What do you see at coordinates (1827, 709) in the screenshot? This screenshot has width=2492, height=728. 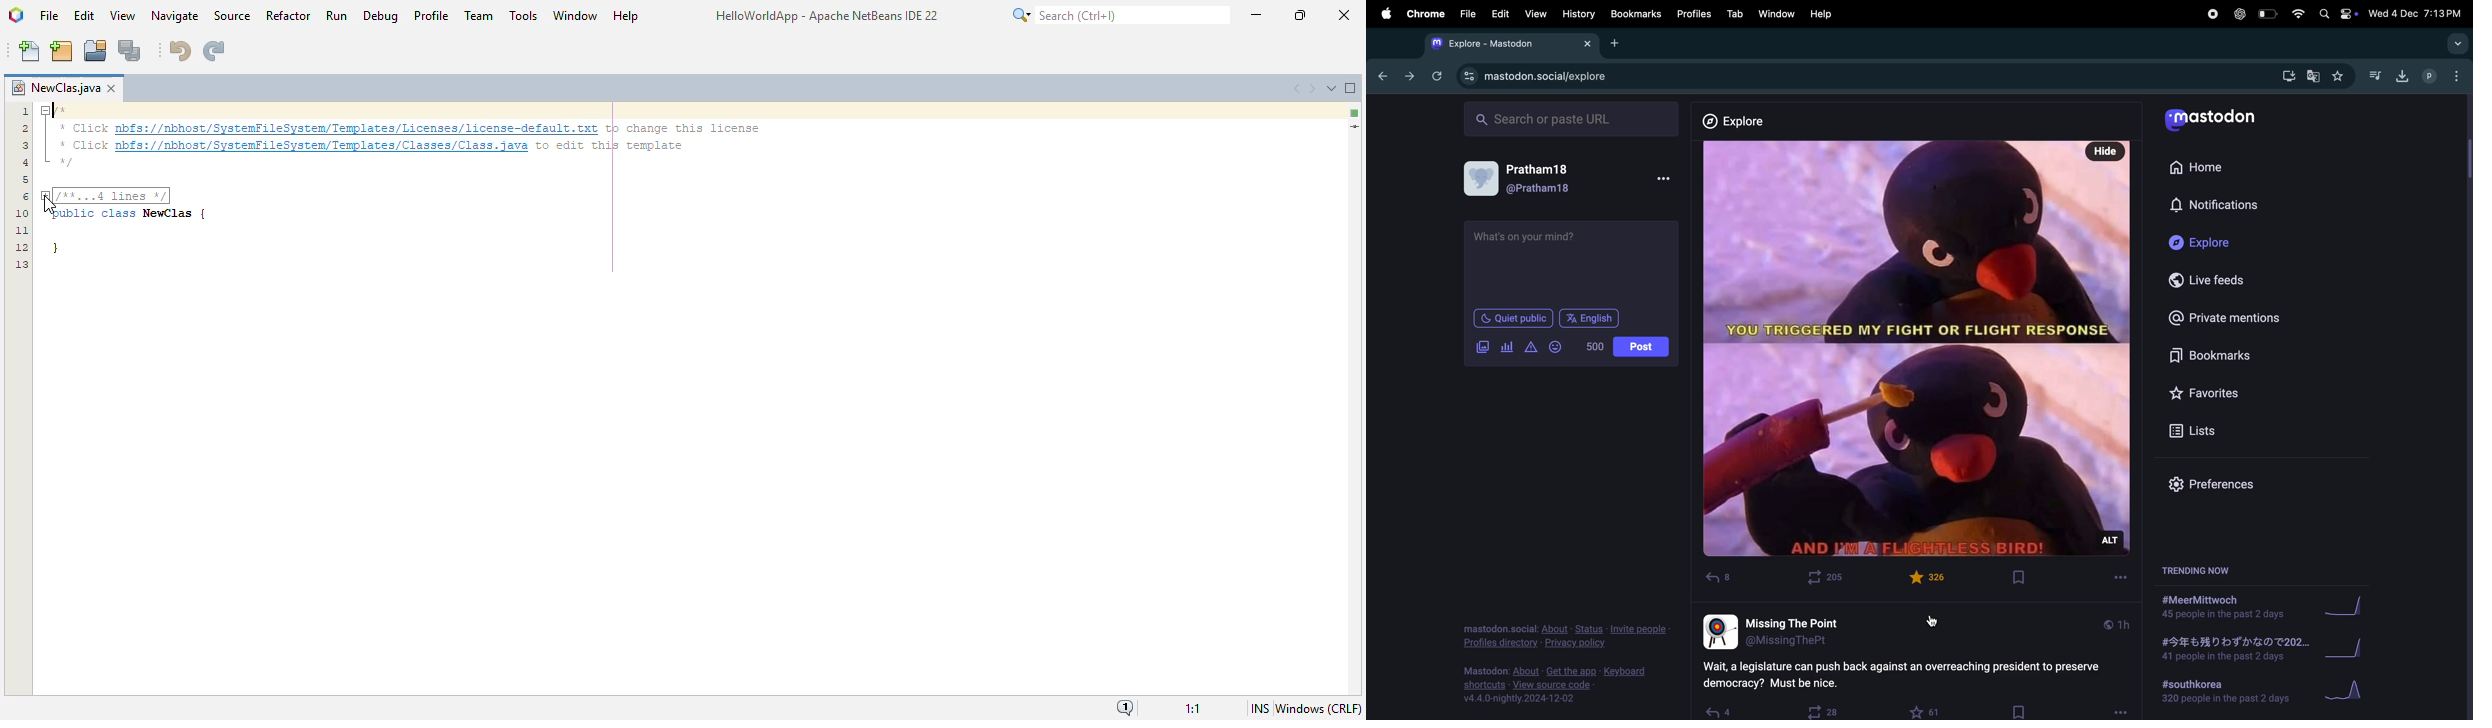 I see `boost` at bounding box center [1827, 709].